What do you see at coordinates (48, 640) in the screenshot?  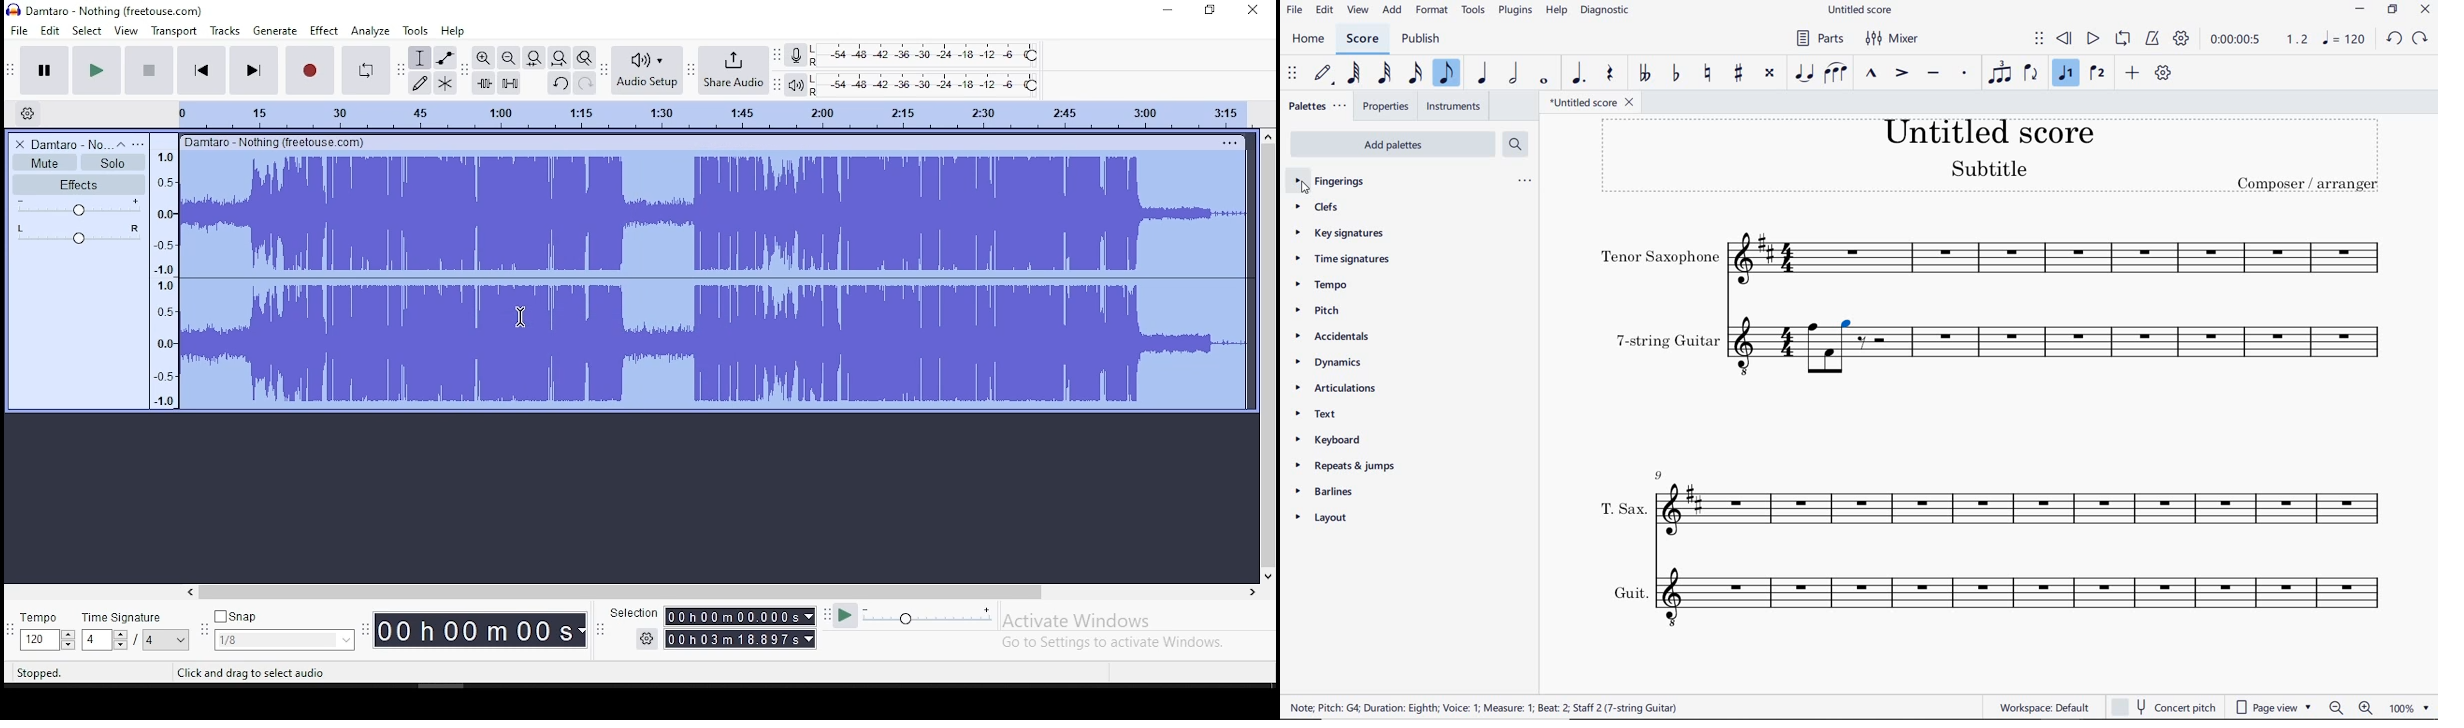 I see `tempo toggle buttons` at bounding box center [48, 640].